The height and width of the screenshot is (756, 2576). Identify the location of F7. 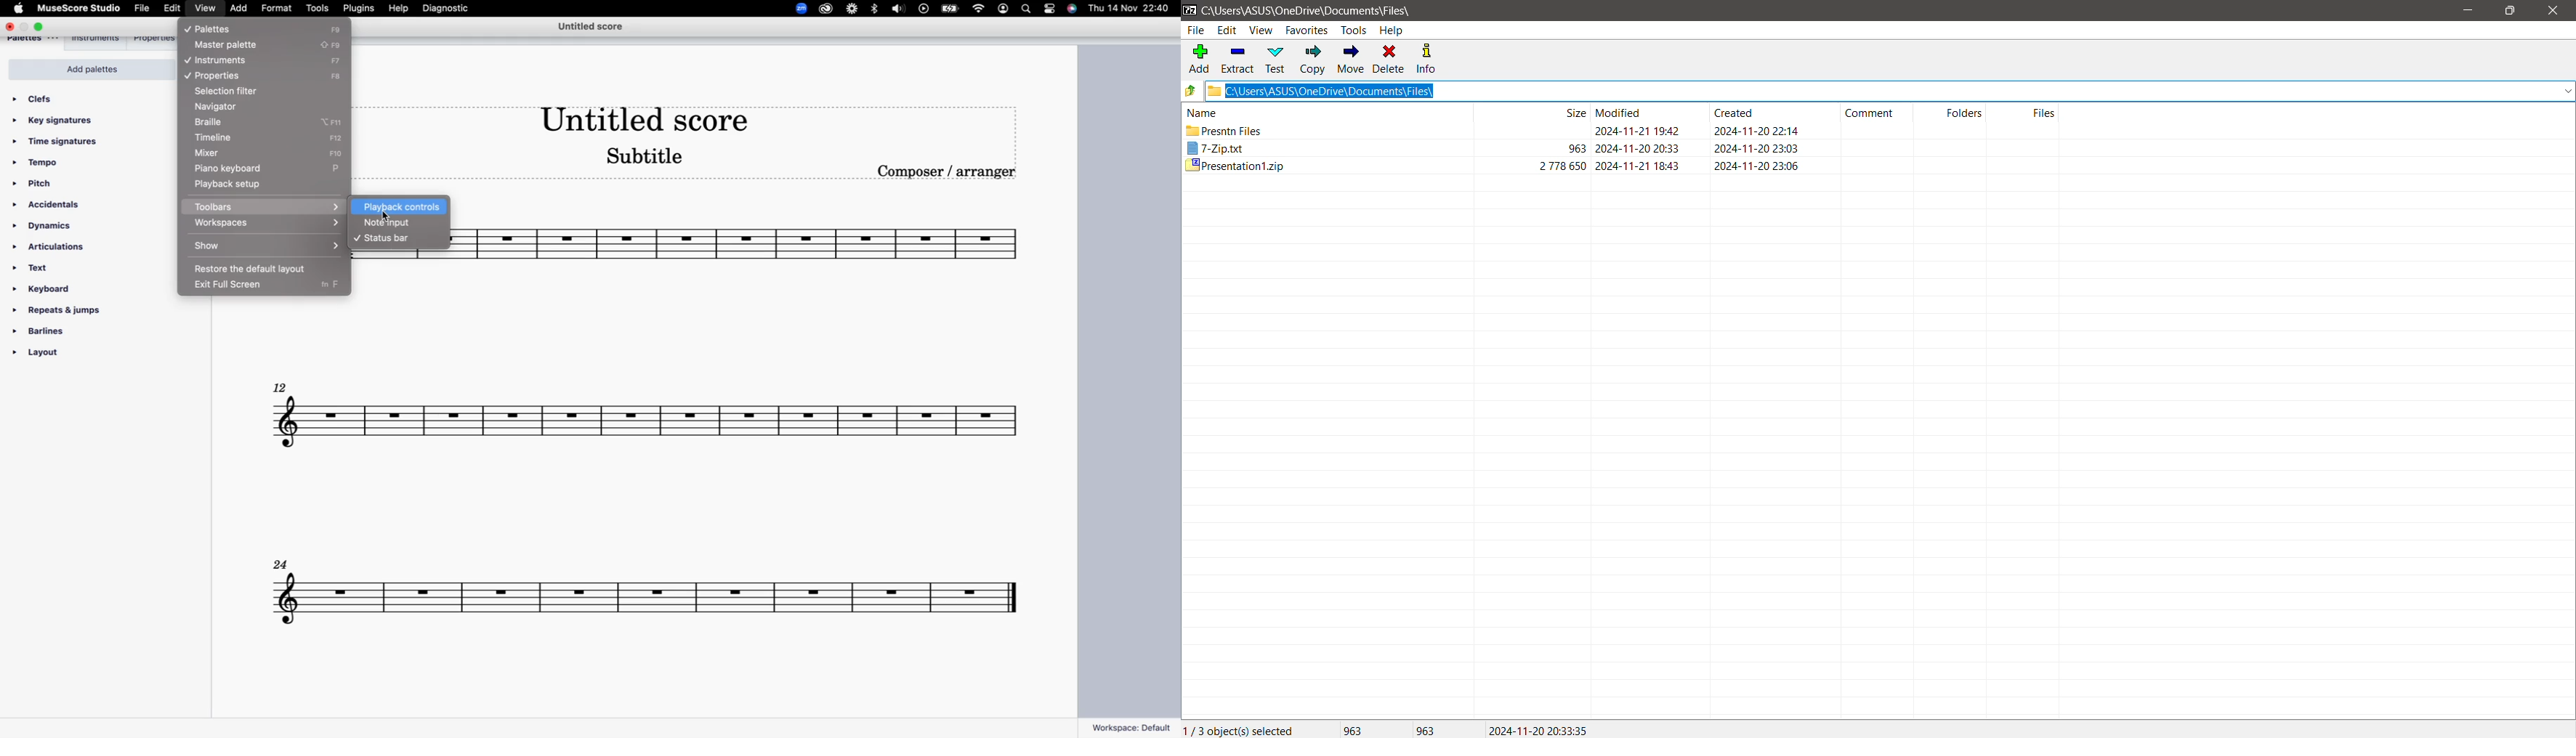
(340, 59).